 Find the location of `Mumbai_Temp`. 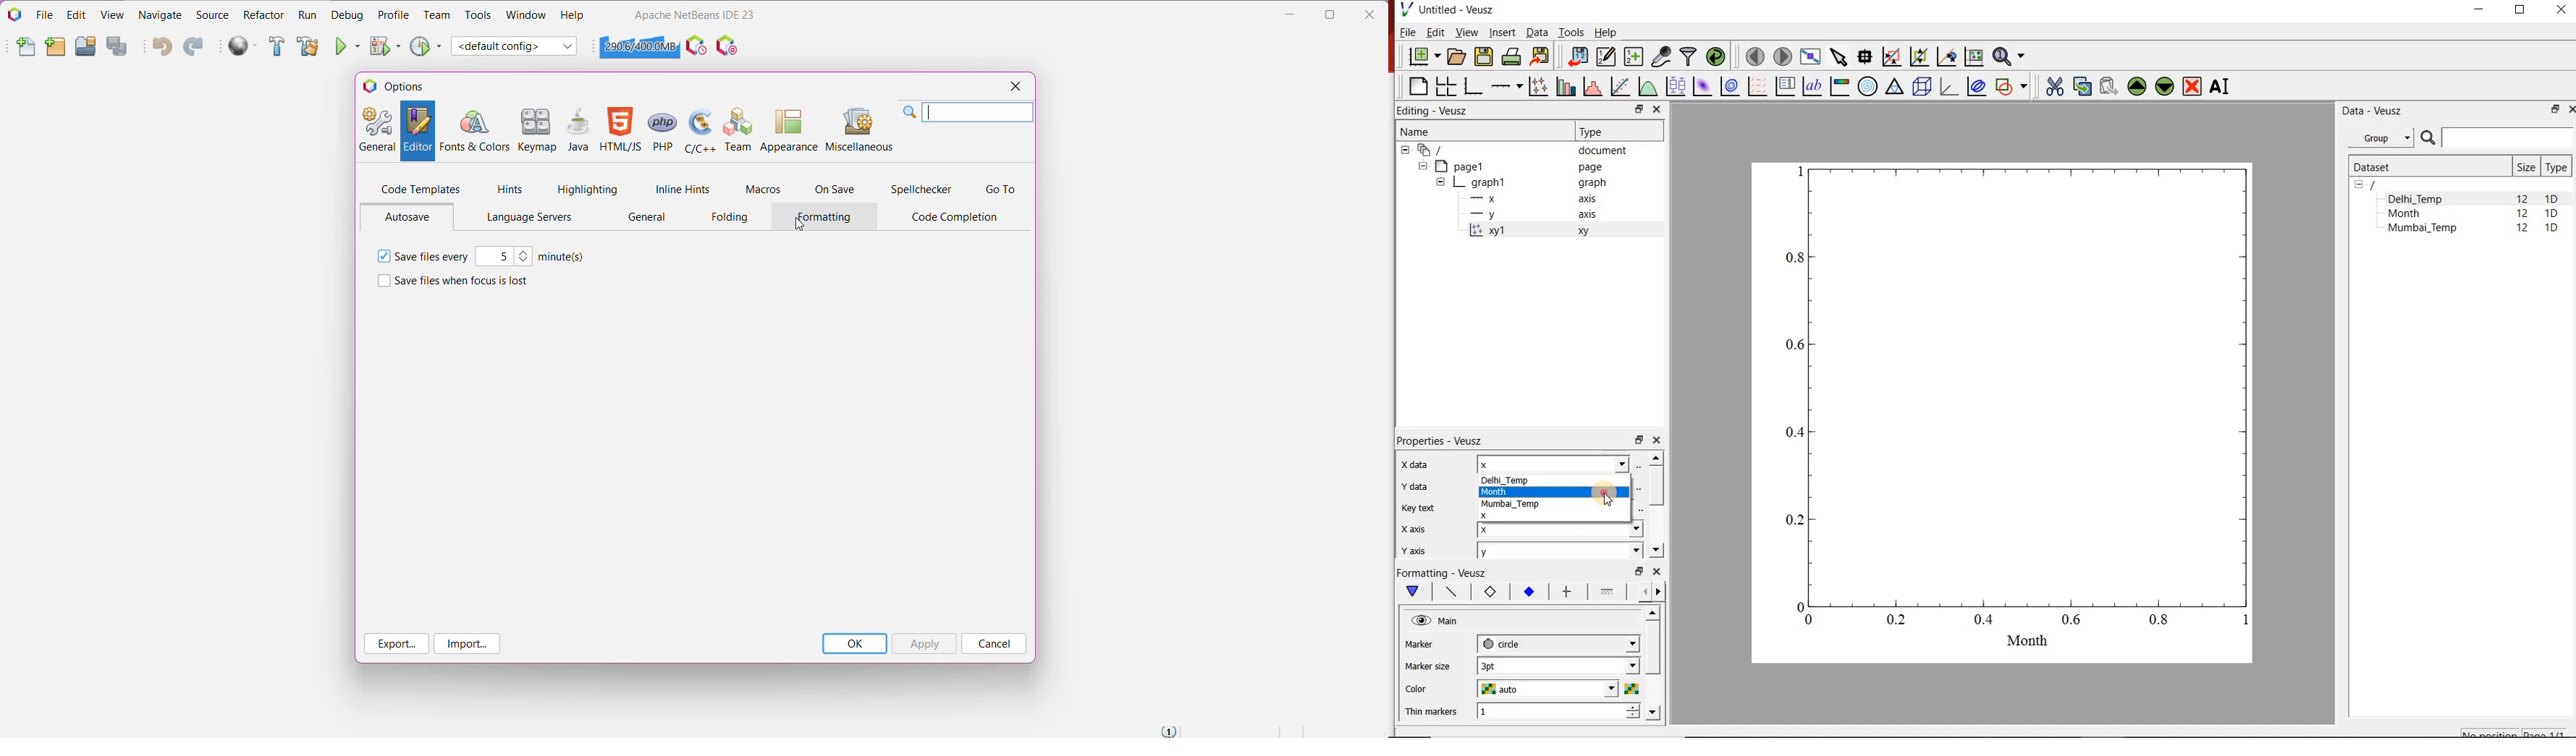

Mumbai_Temp is located at coordinates (2422, 229).